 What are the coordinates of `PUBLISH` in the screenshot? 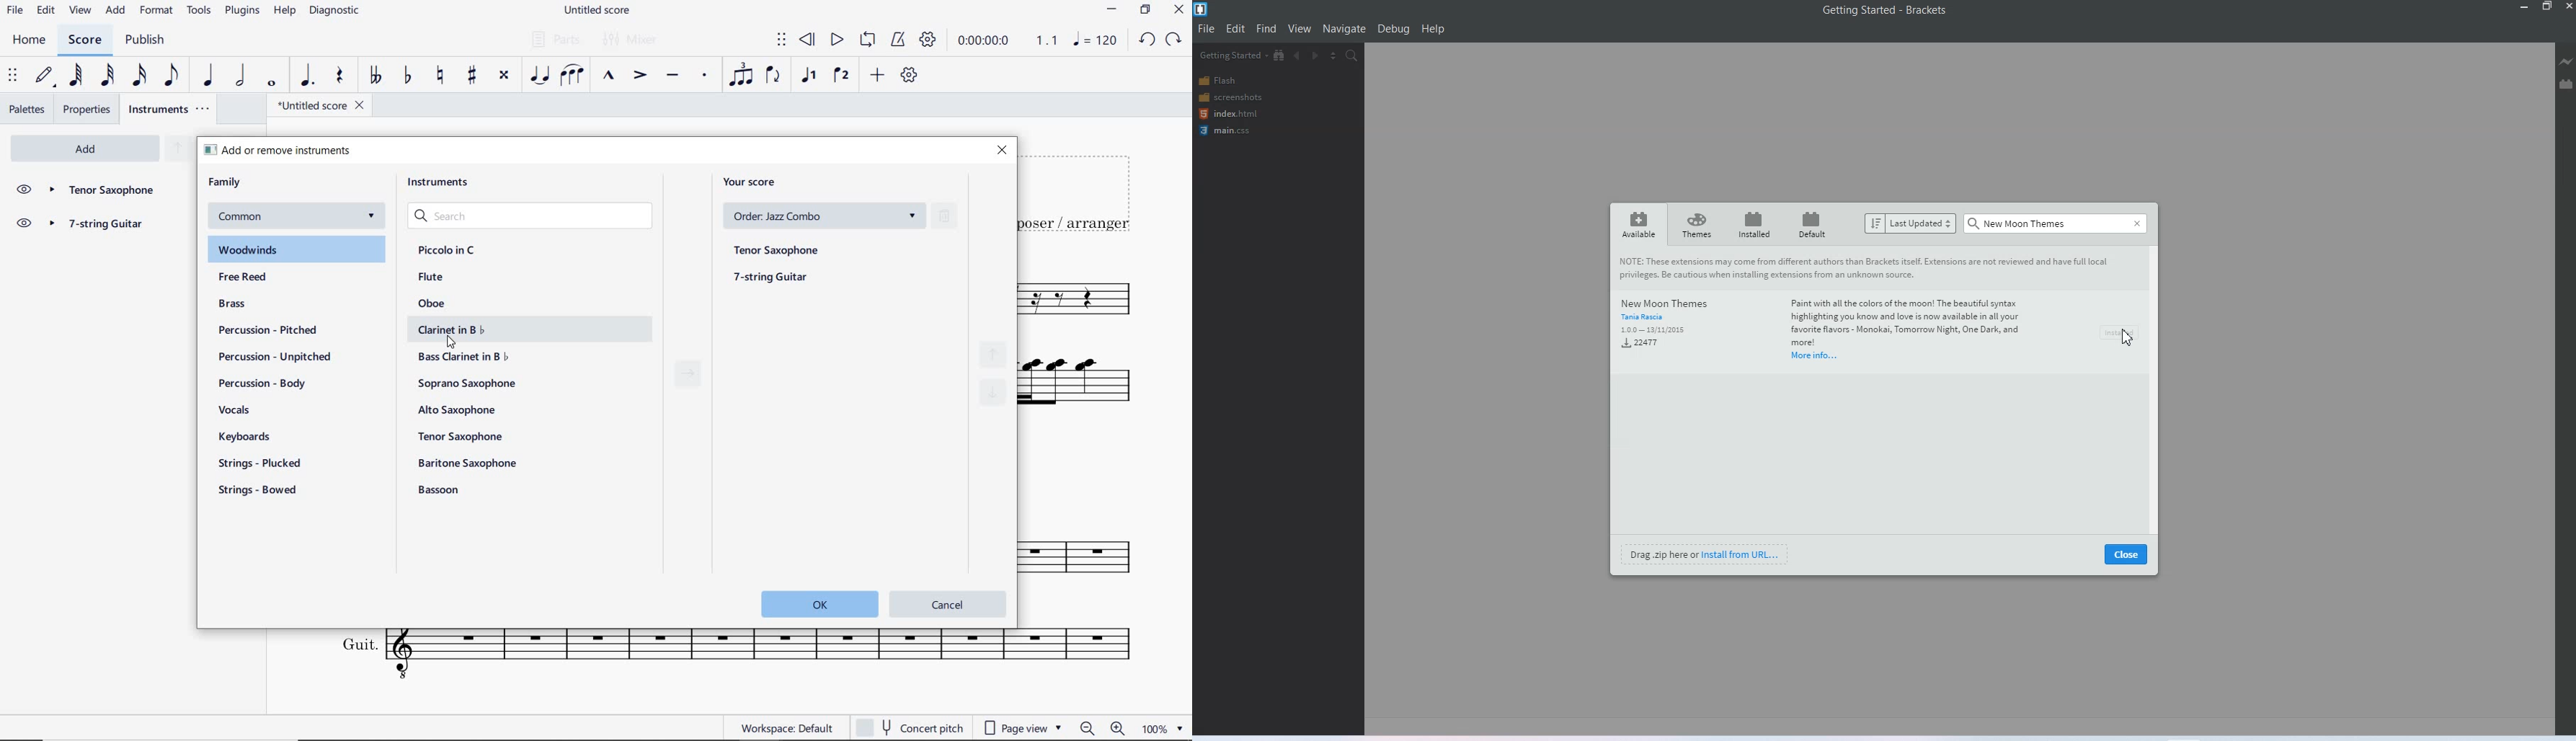 It's located at (143, 40).